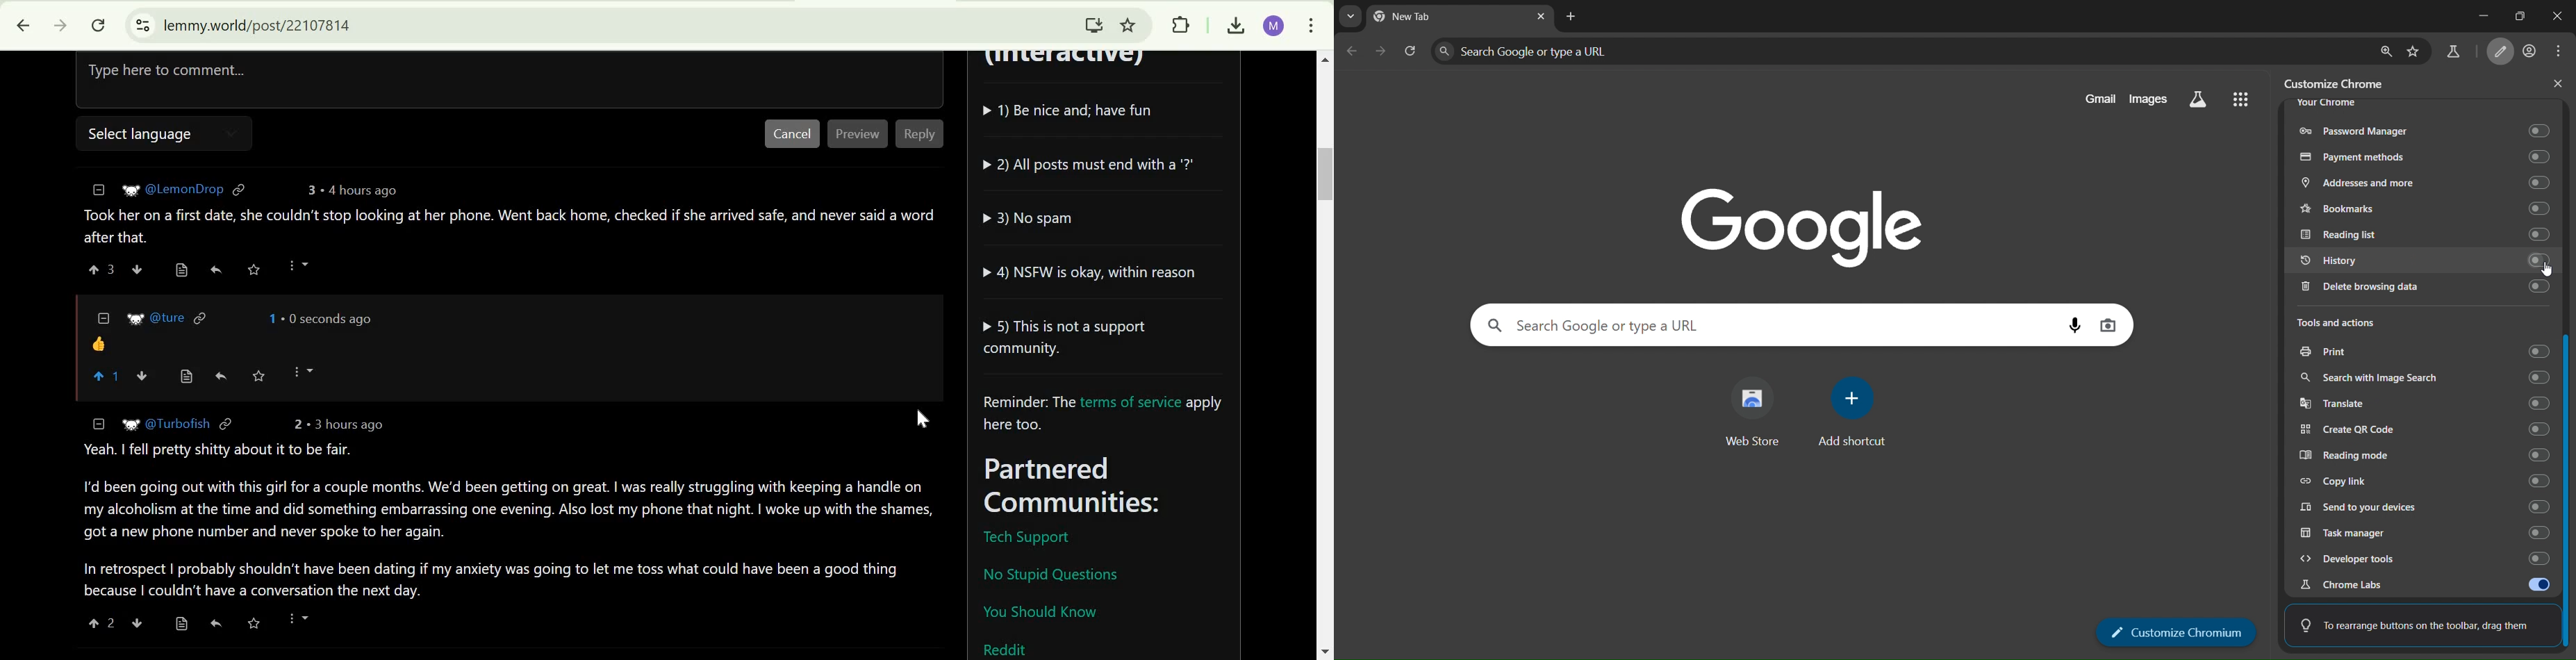 The image size is (2576, 672). What do you see at coordinates (187, 377) in the screenshot?
I see `view source` at bounding box center [187, 377].